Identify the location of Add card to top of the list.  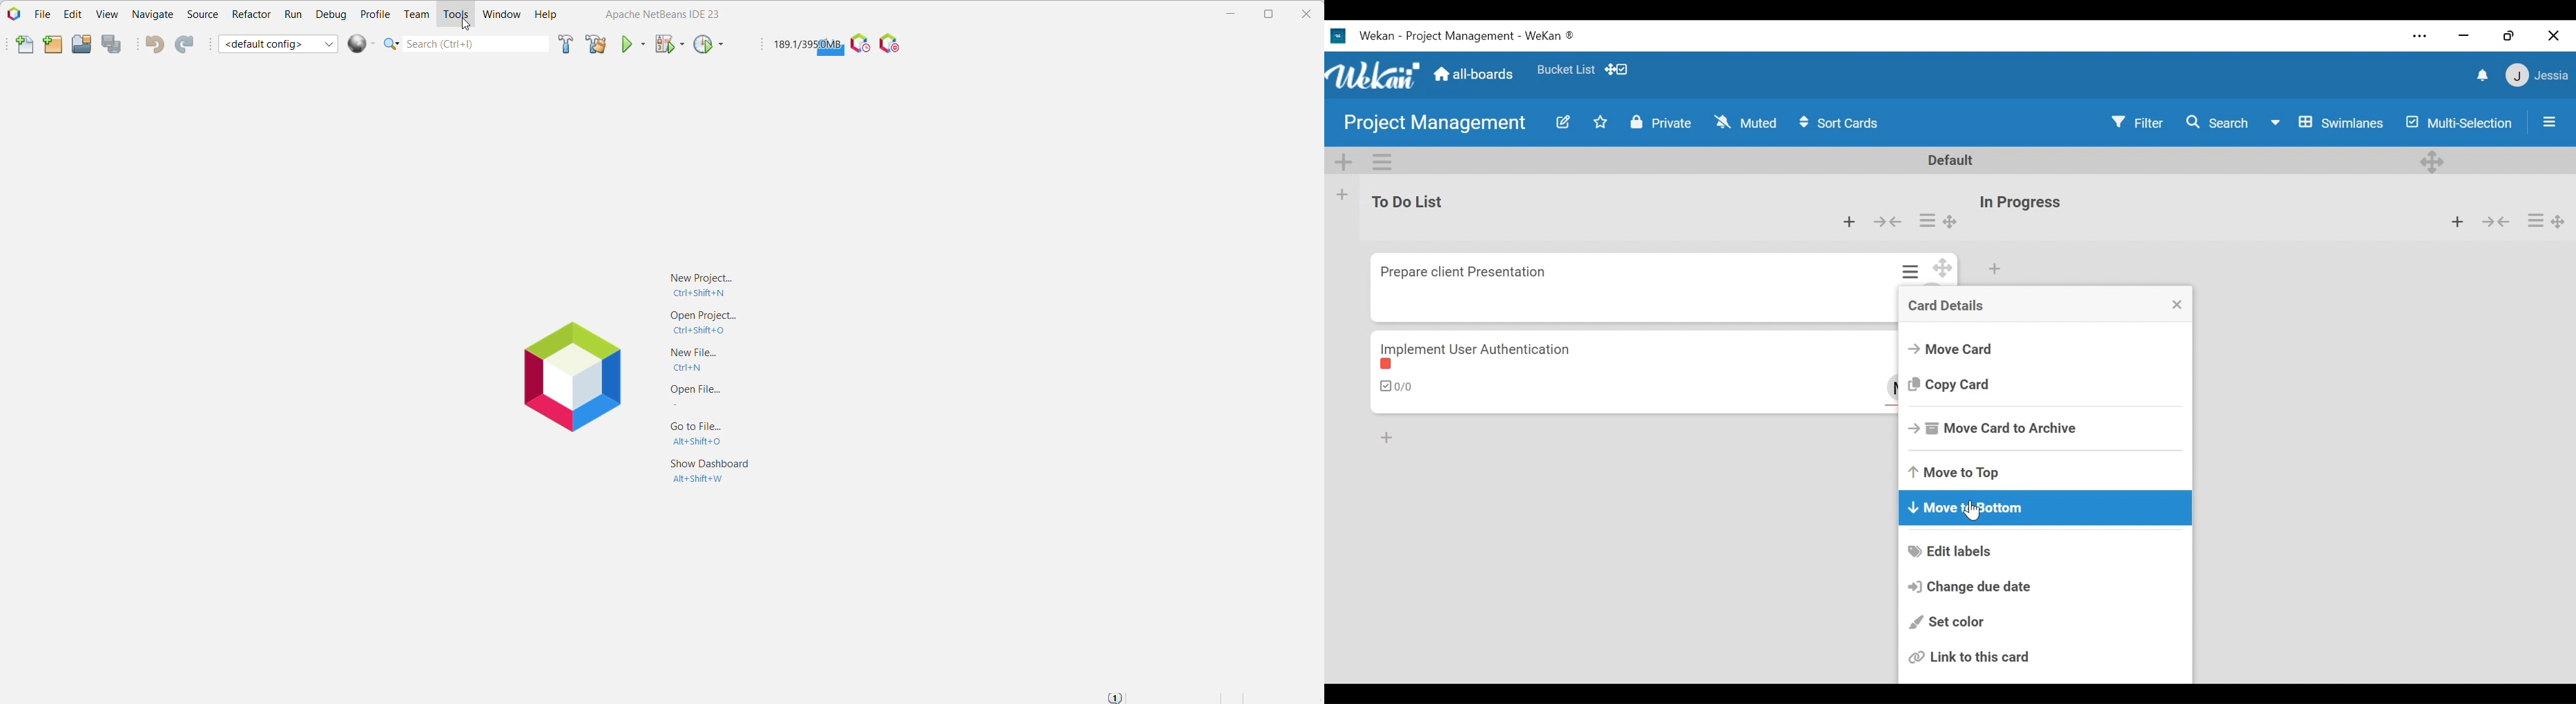
(2458, 222).